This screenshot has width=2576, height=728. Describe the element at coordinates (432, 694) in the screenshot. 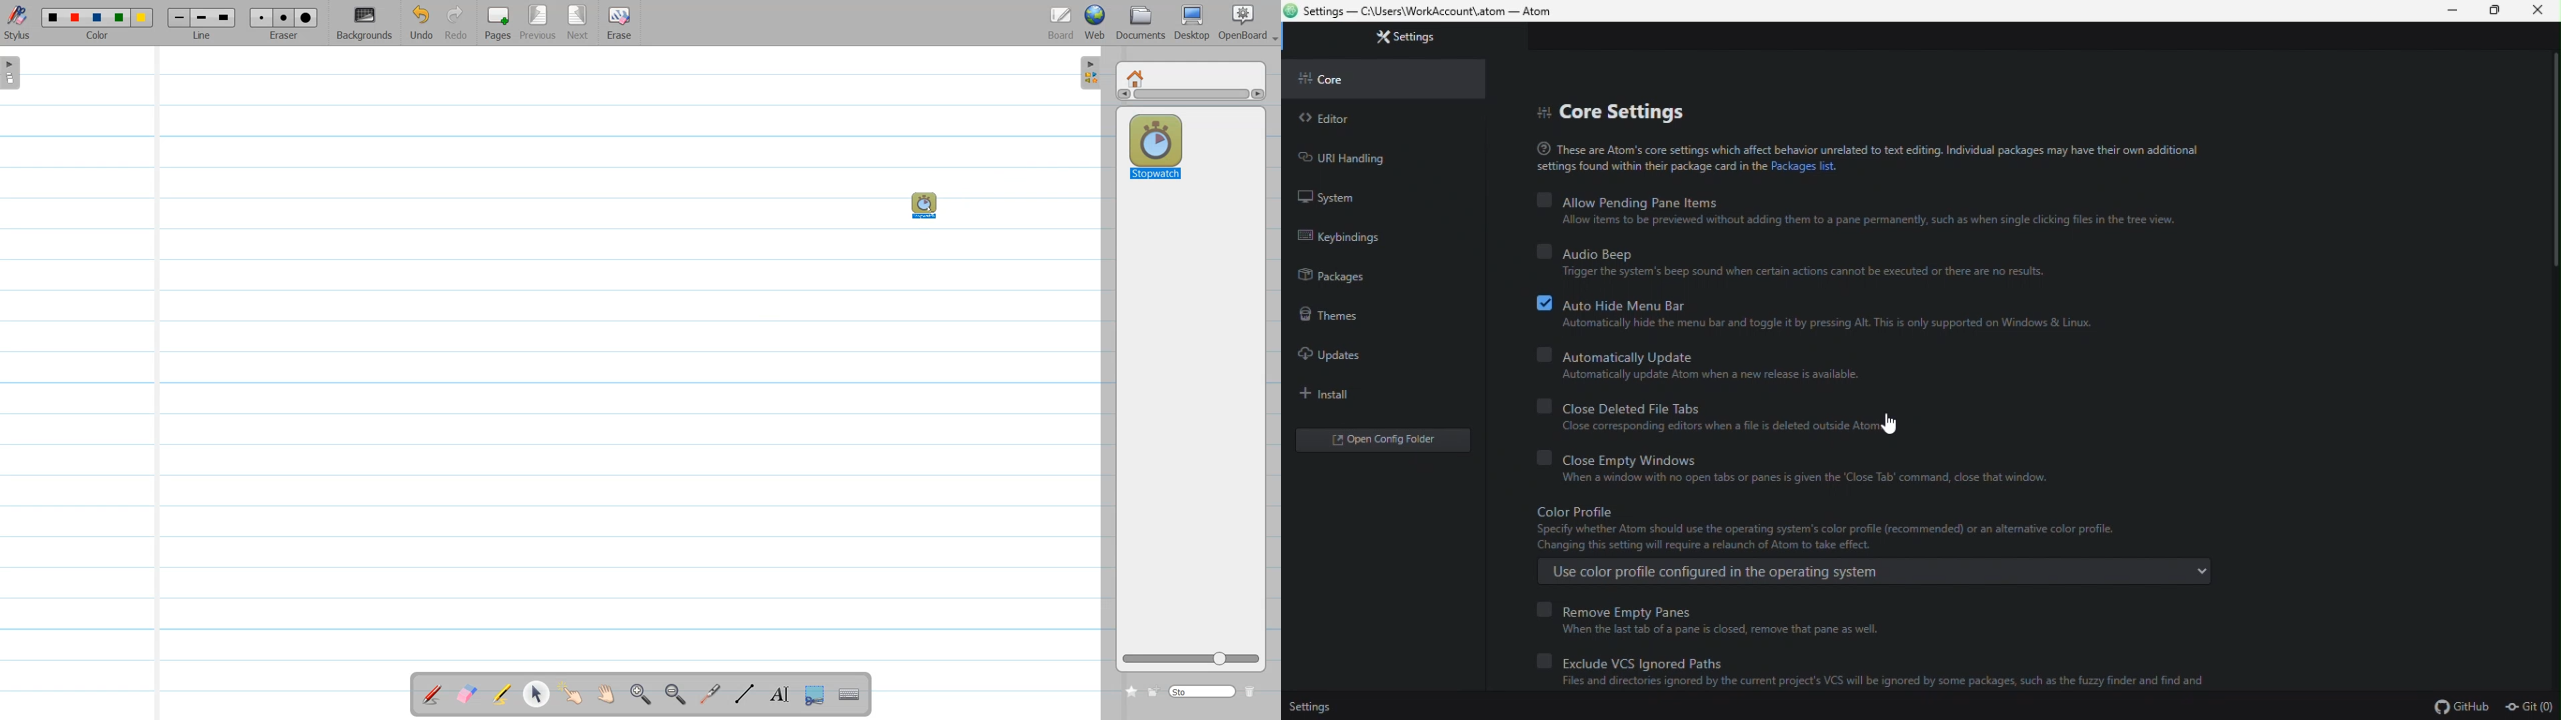

I see `Annotate a Document ` at that location.